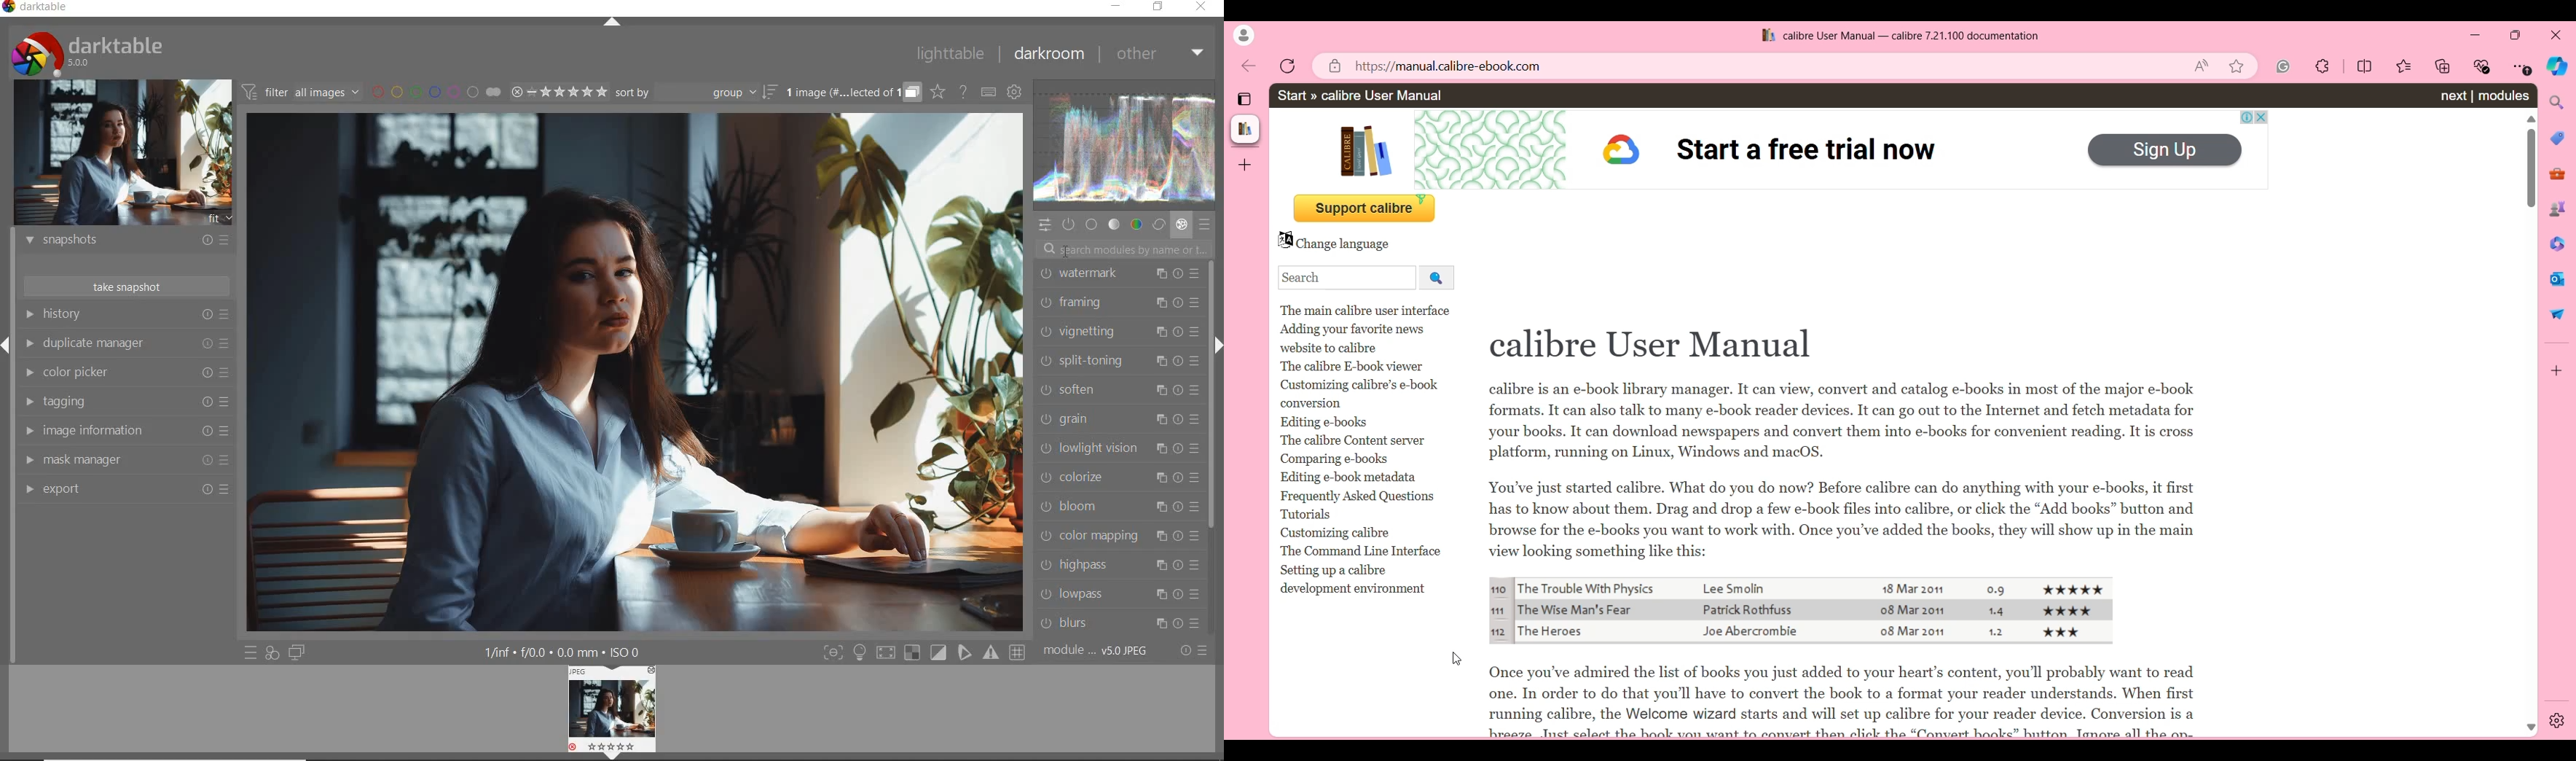  I want to click on Add tab, so click(1246, 164).